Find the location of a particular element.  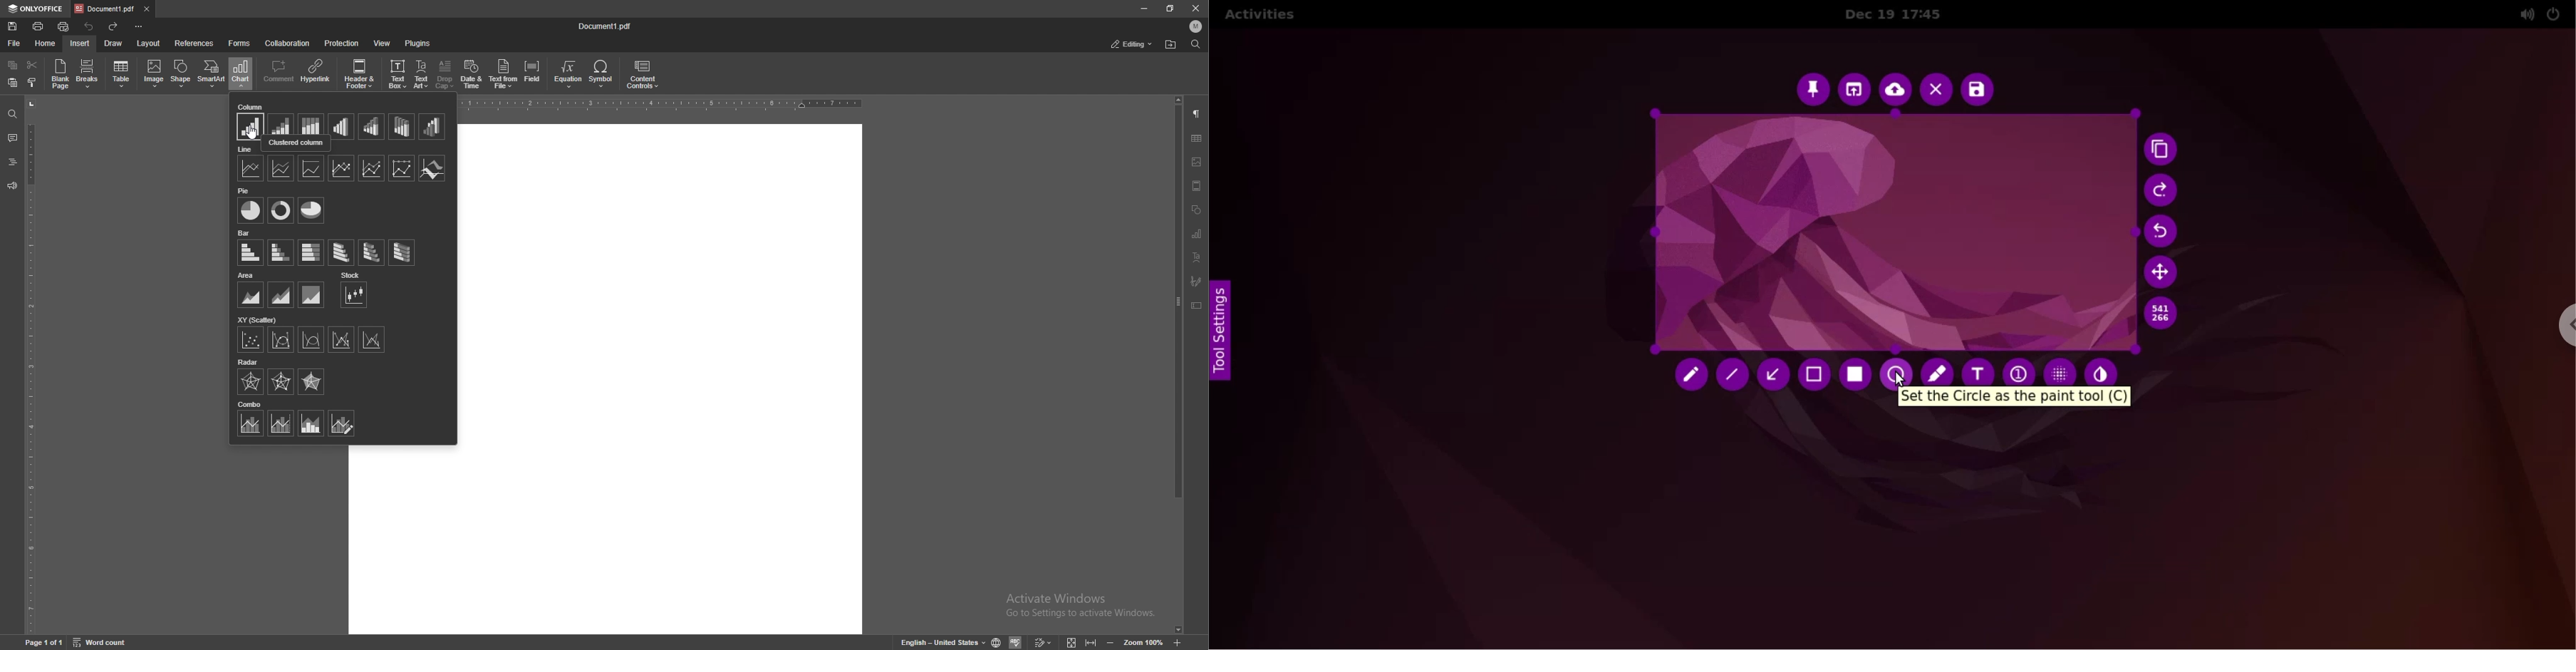

date and time is located at coordinates (471, 75).